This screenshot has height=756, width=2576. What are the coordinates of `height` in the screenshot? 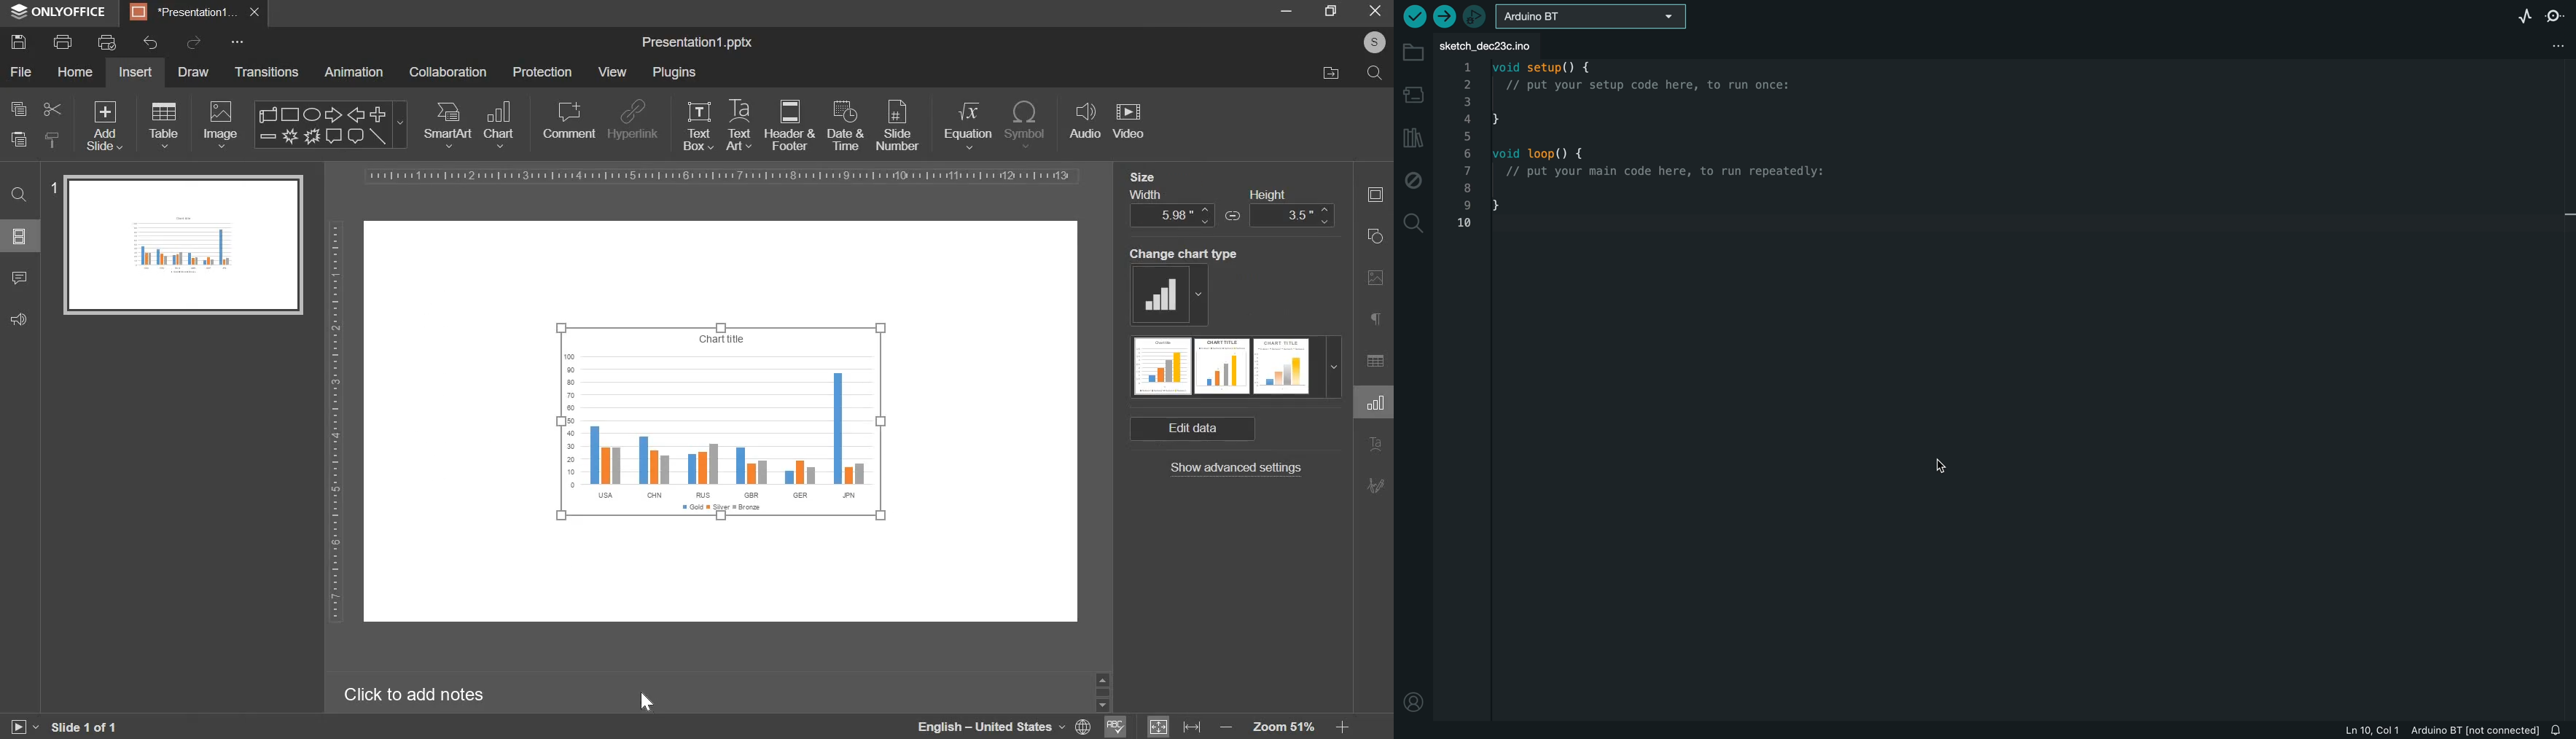 It's located at (1294, 208).